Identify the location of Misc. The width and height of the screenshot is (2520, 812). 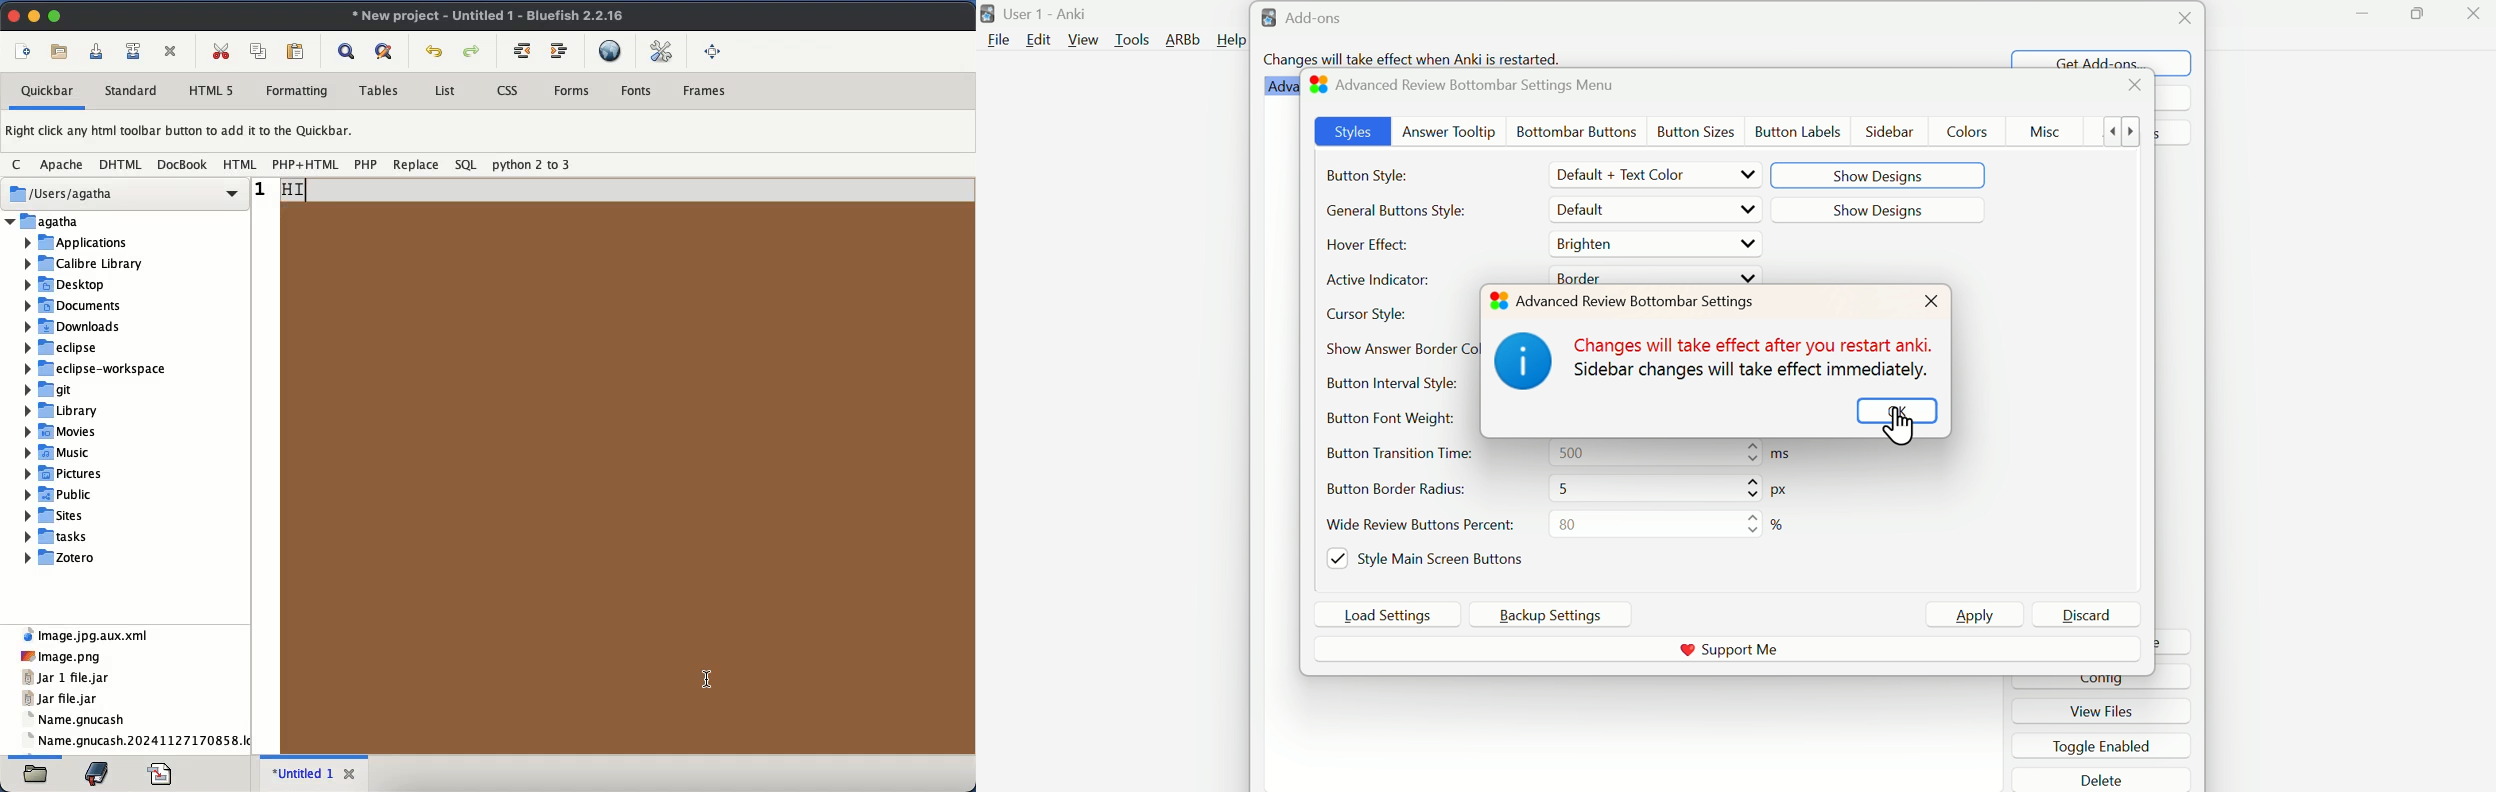
(2046, 134).